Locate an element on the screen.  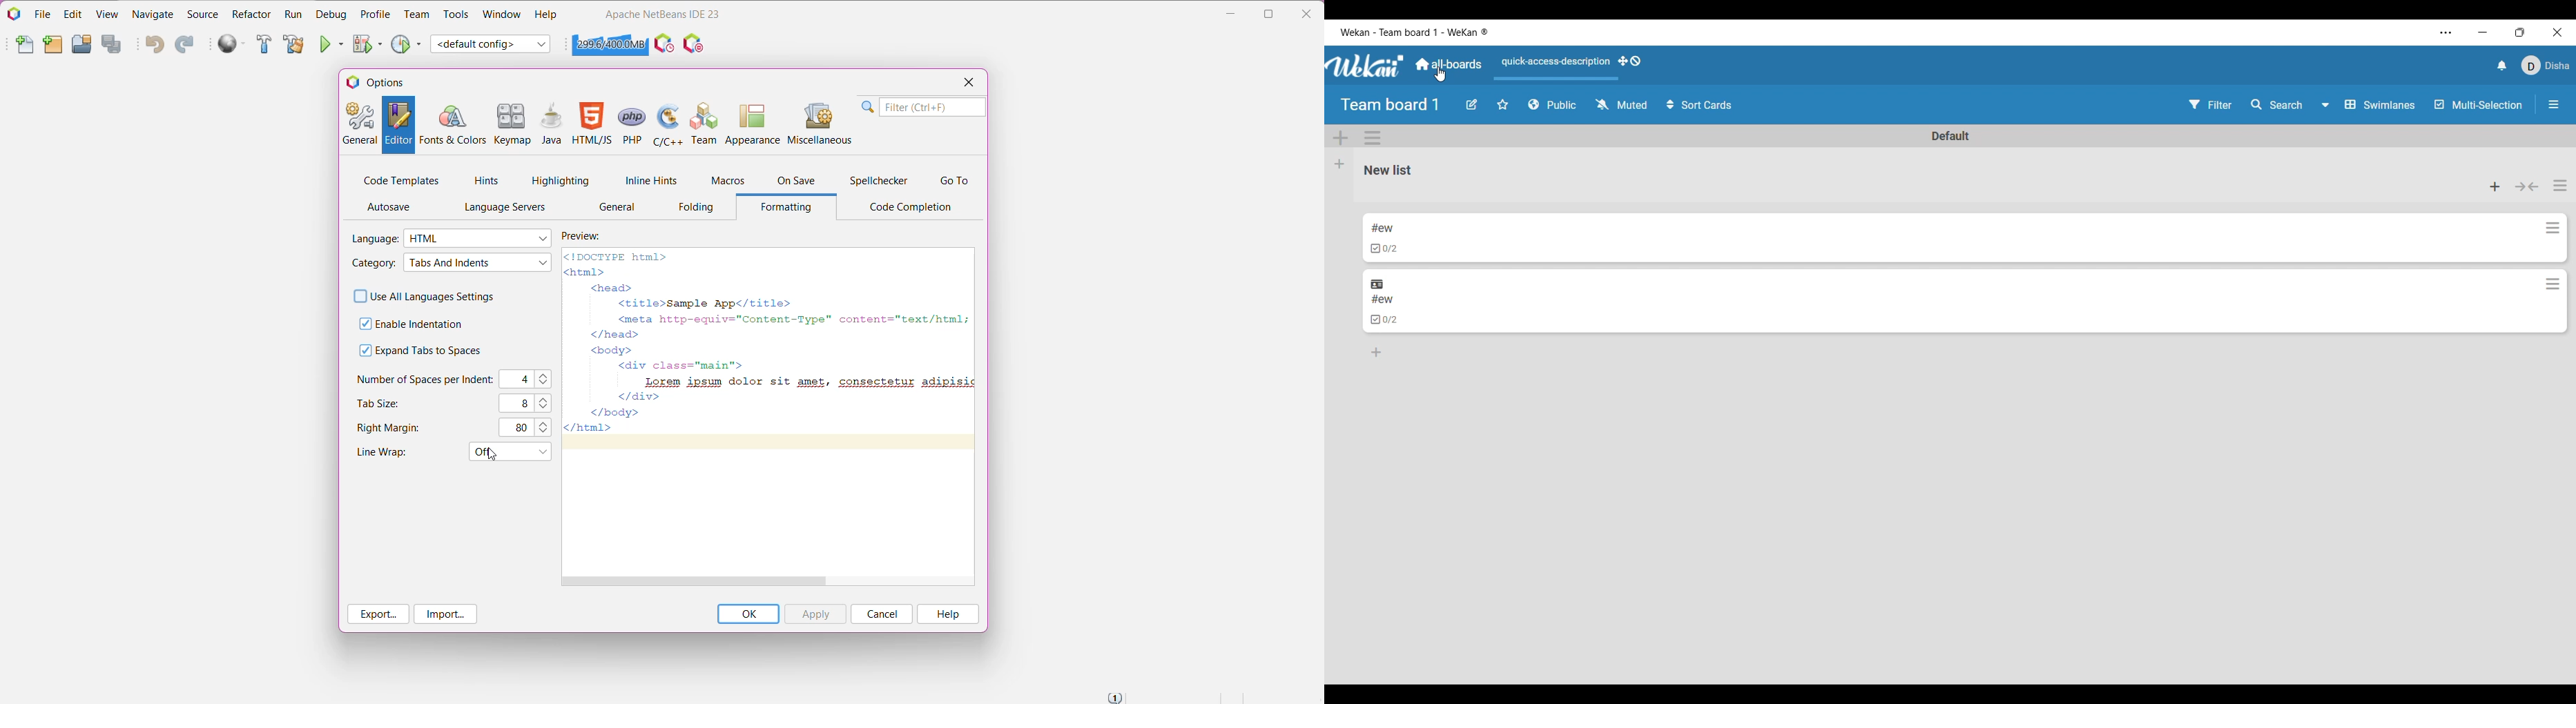
Favorites is located at coordinates (1502, 104).